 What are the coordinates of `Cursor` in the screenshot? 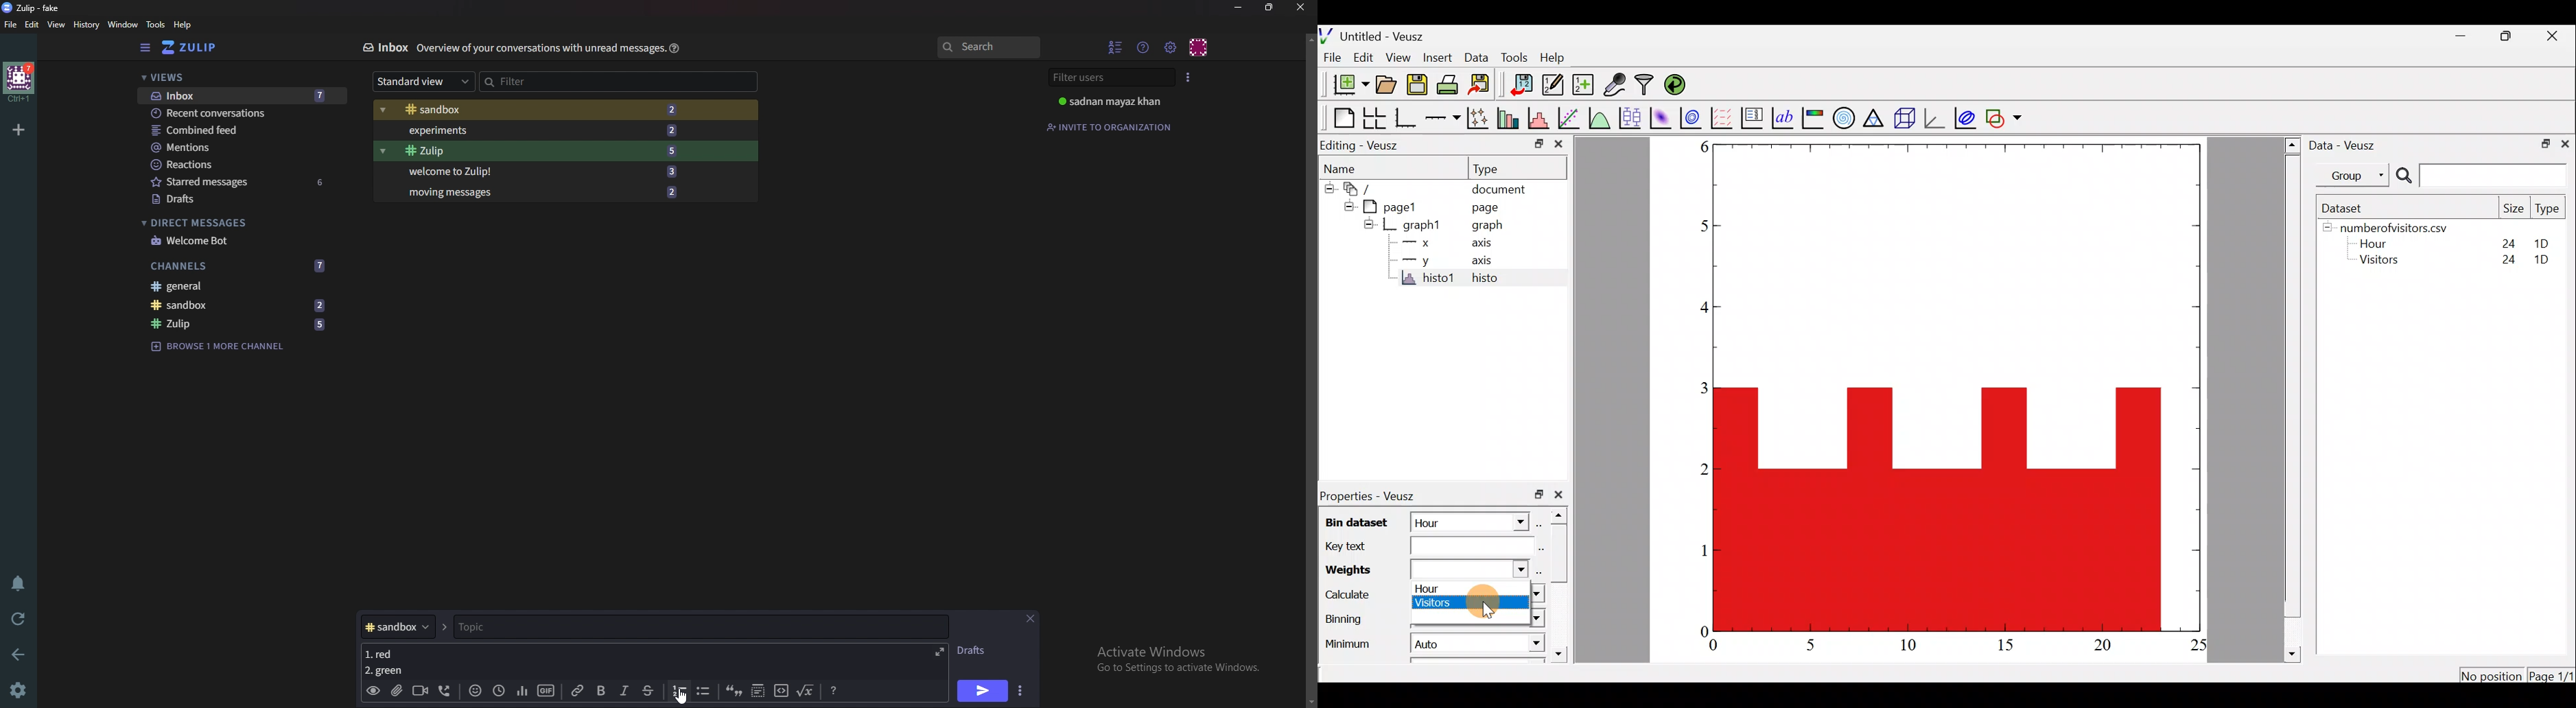 It's located at (683, 696).